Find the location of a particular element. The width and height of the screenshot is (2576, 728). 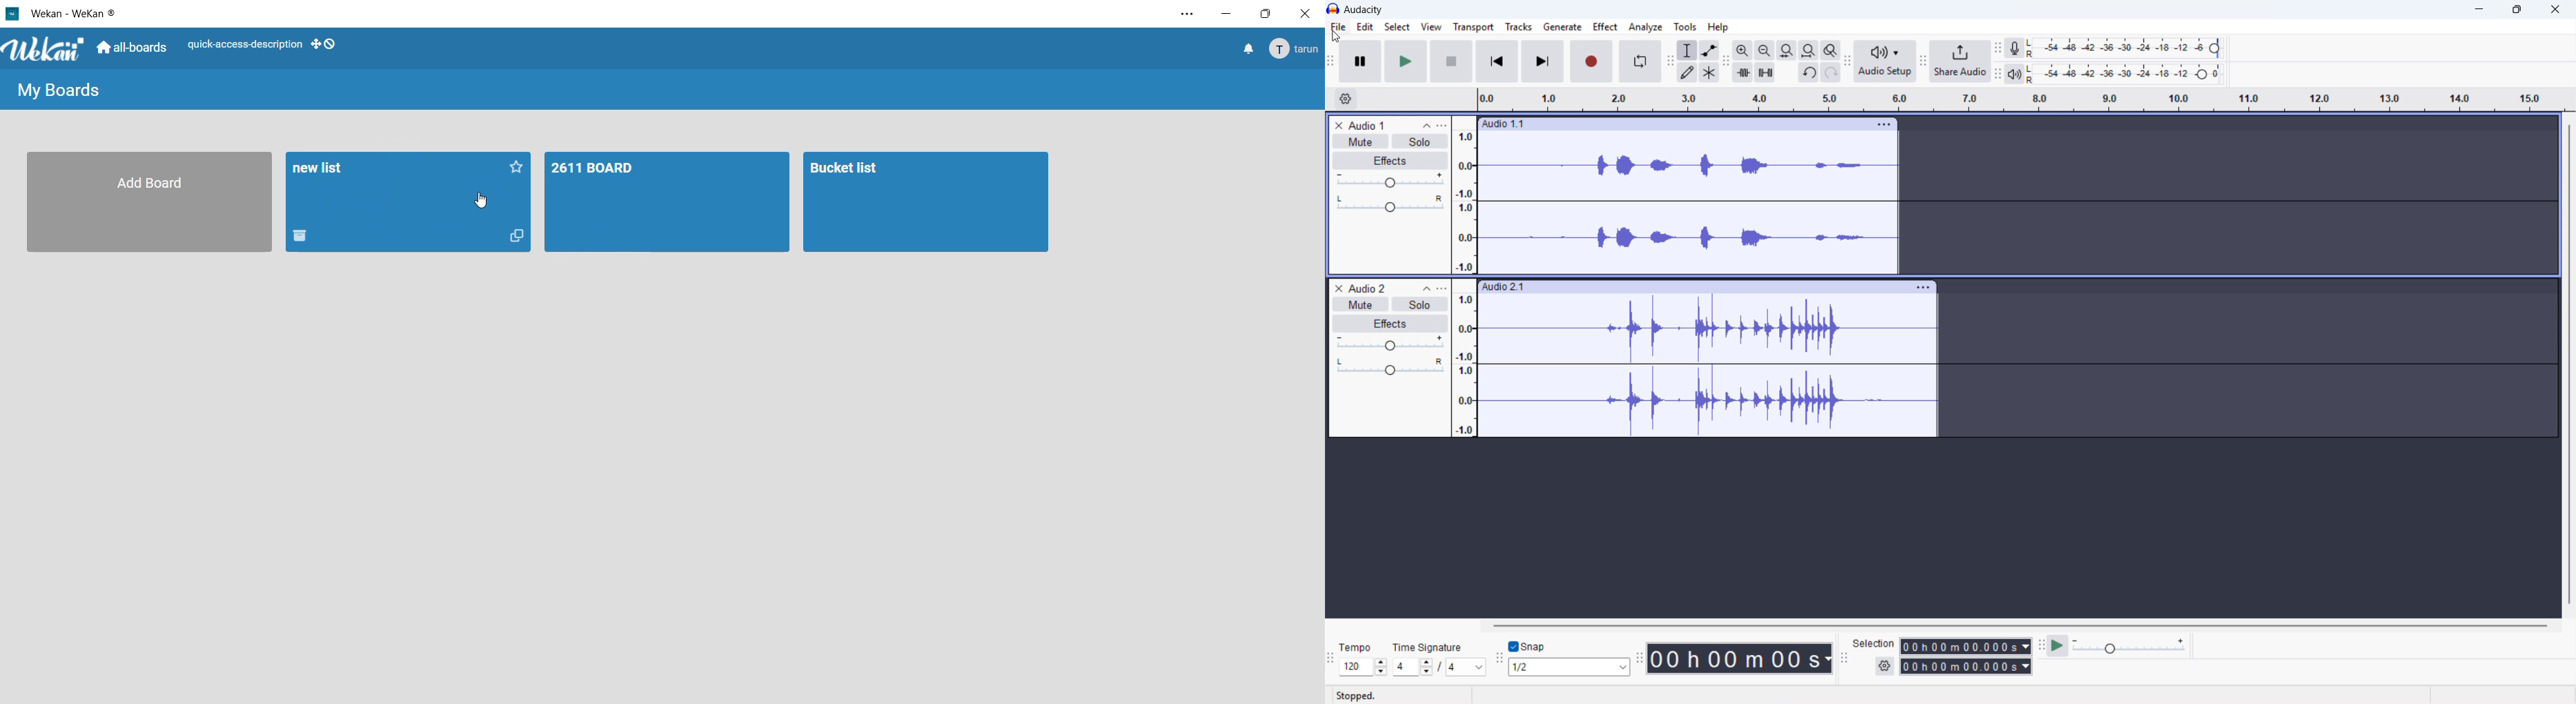

Effect  is located at coordinates (1605, 26).